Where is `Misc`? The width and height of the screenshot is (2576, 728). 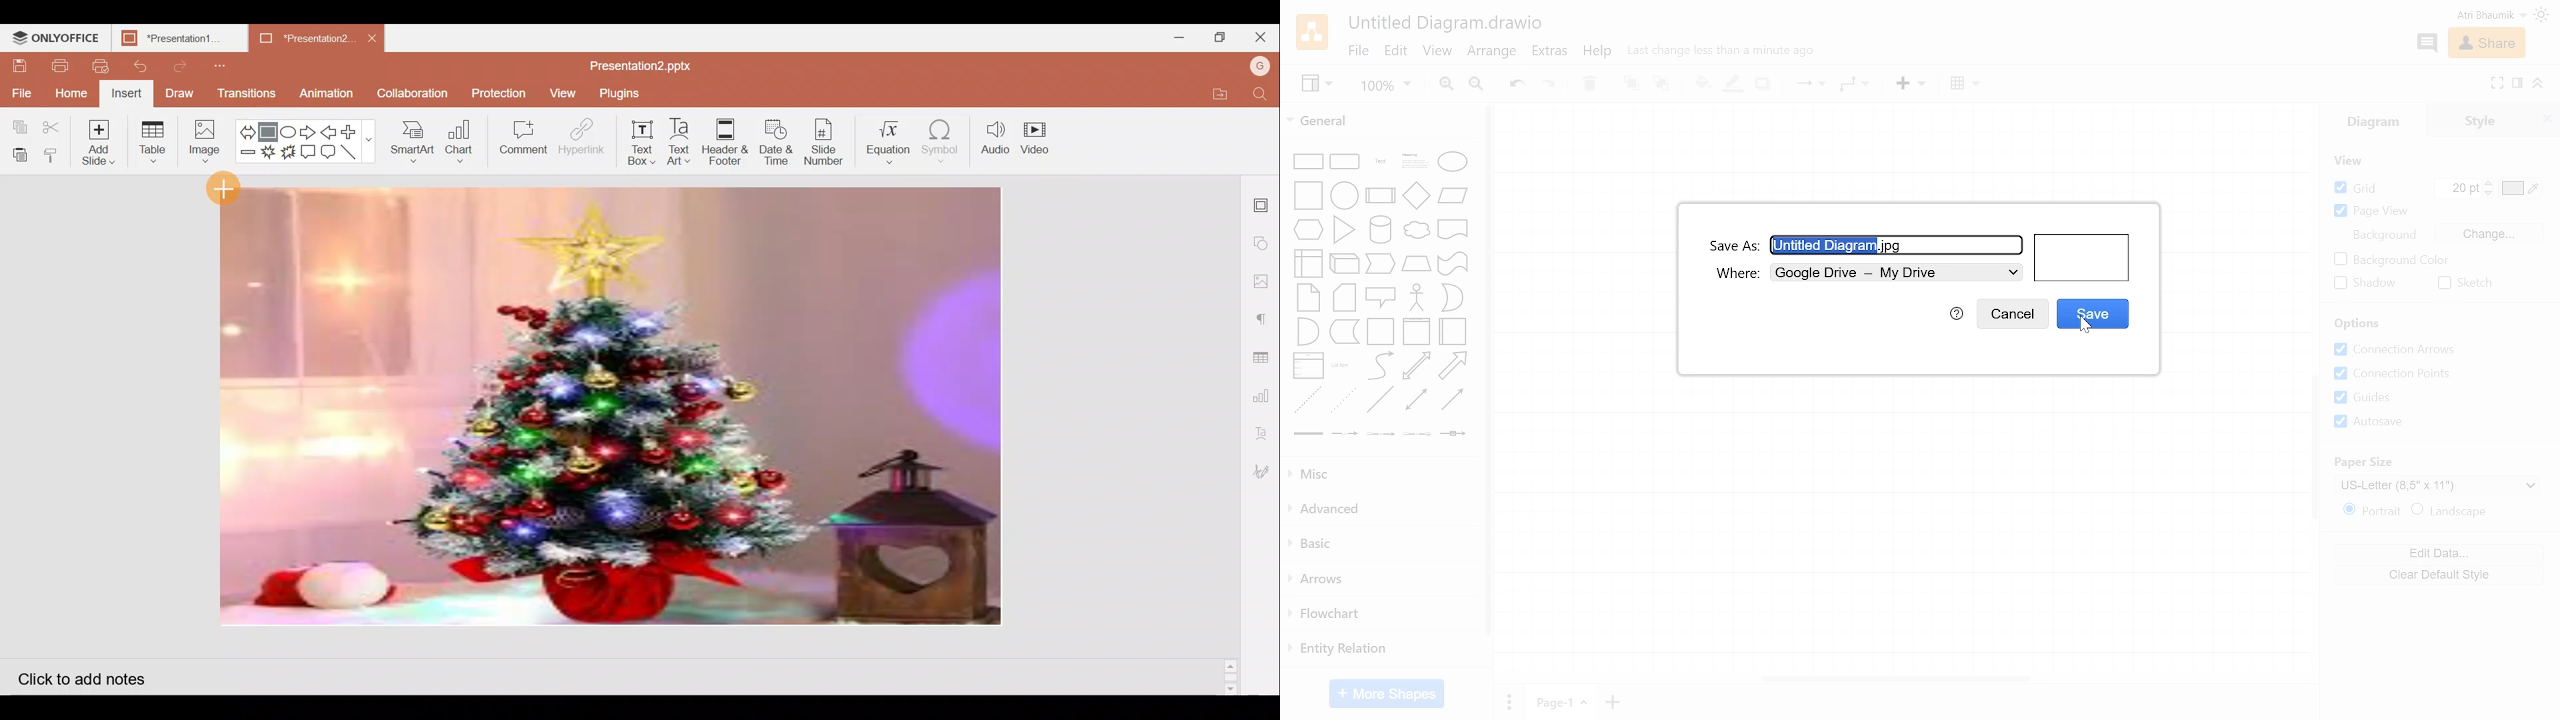 Misc is located at coordinates (1382, 474).